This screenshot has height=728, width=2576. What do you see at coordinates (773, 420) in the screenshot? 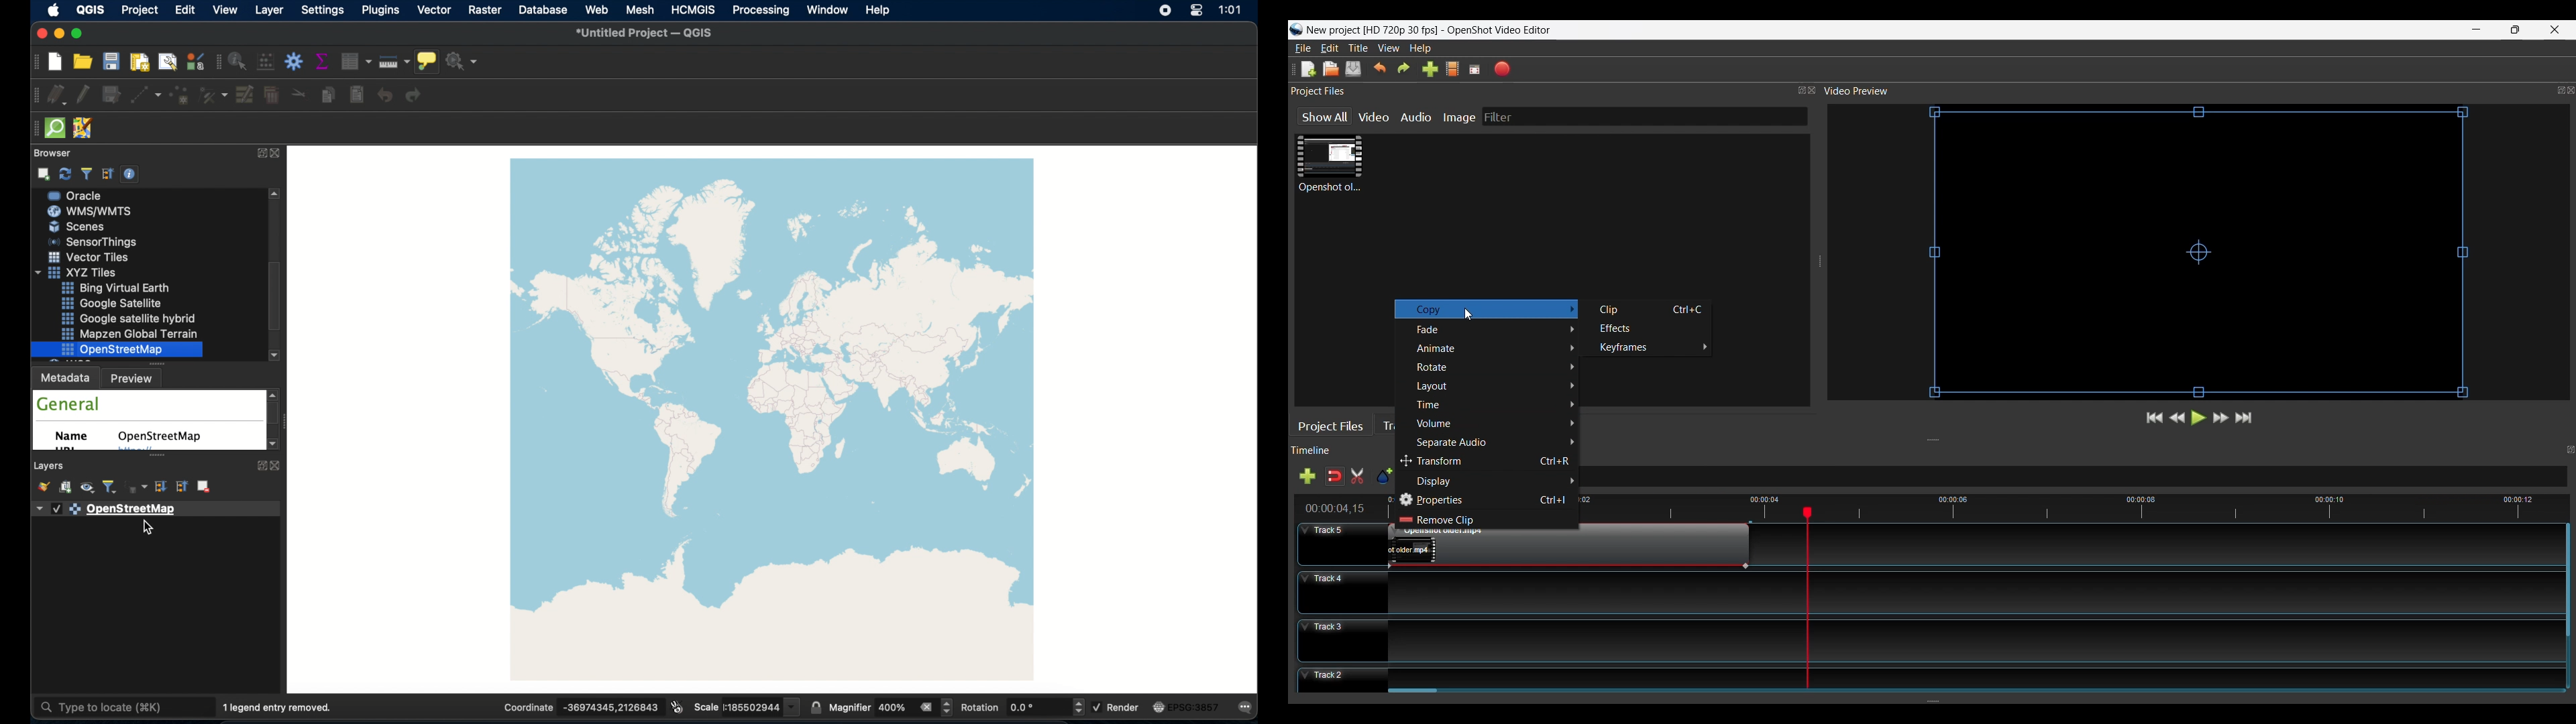
I see `openstreetmap` at bounding box center [773, 420].